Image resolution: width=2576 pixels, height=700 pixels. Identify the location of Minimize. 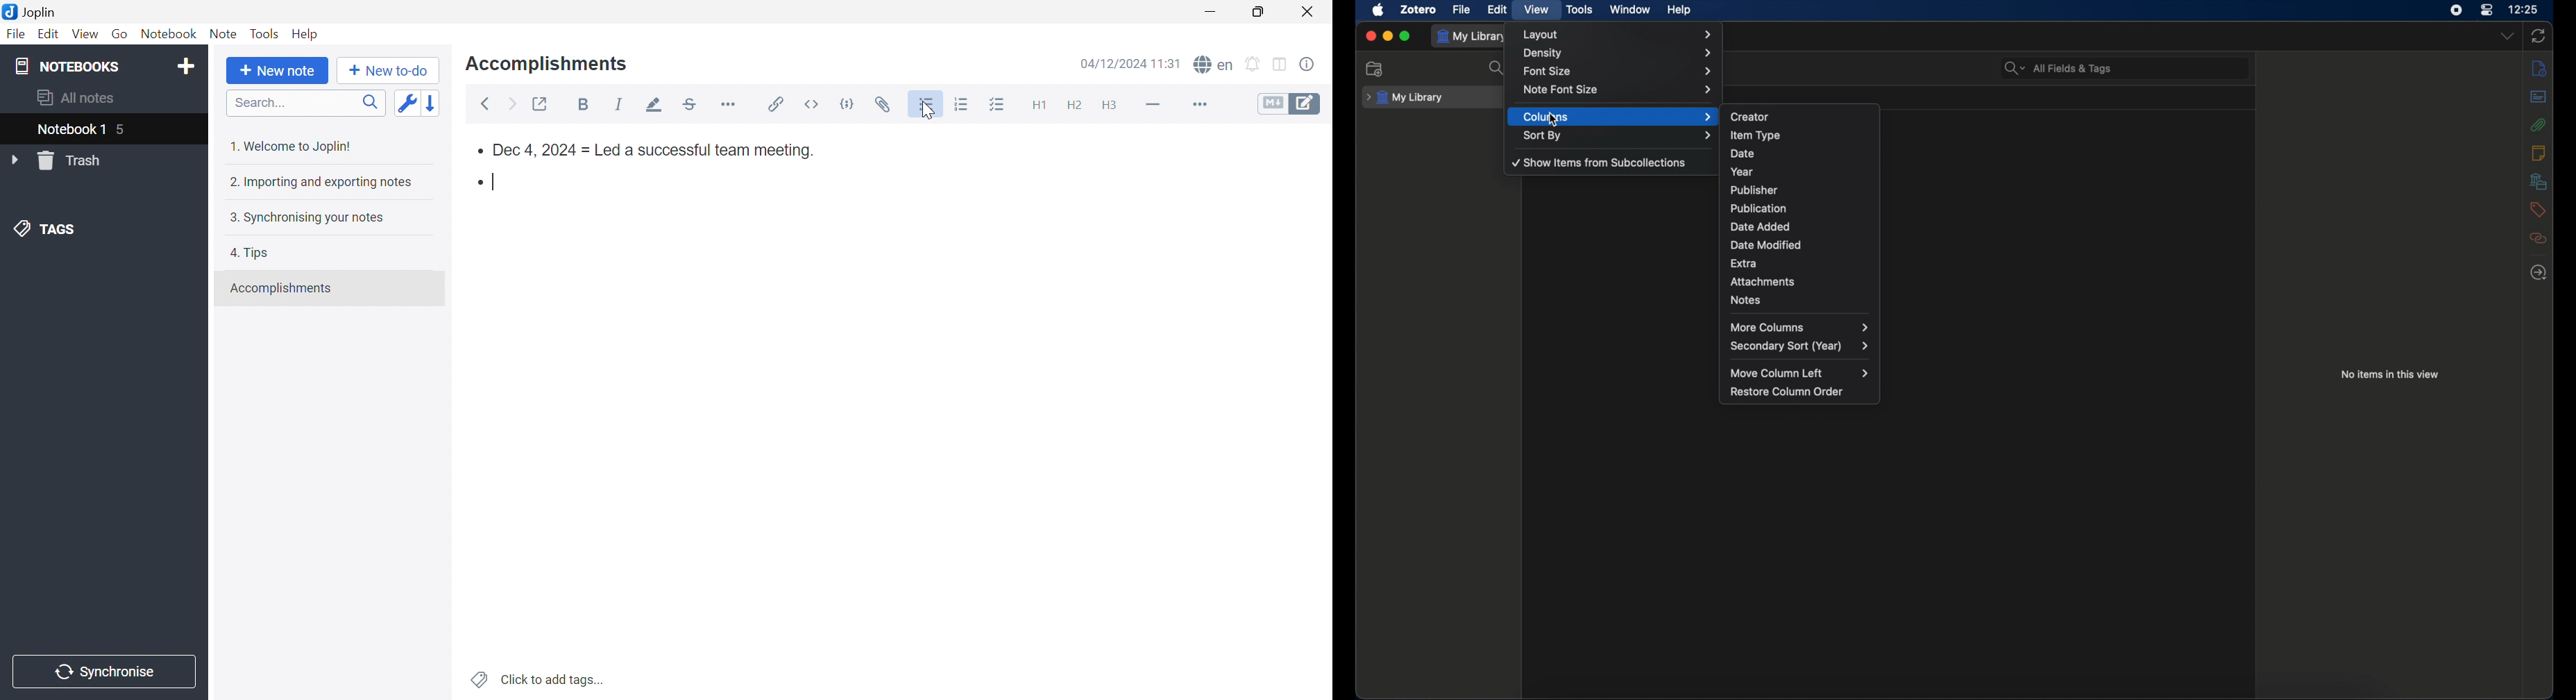
(1209, 12).